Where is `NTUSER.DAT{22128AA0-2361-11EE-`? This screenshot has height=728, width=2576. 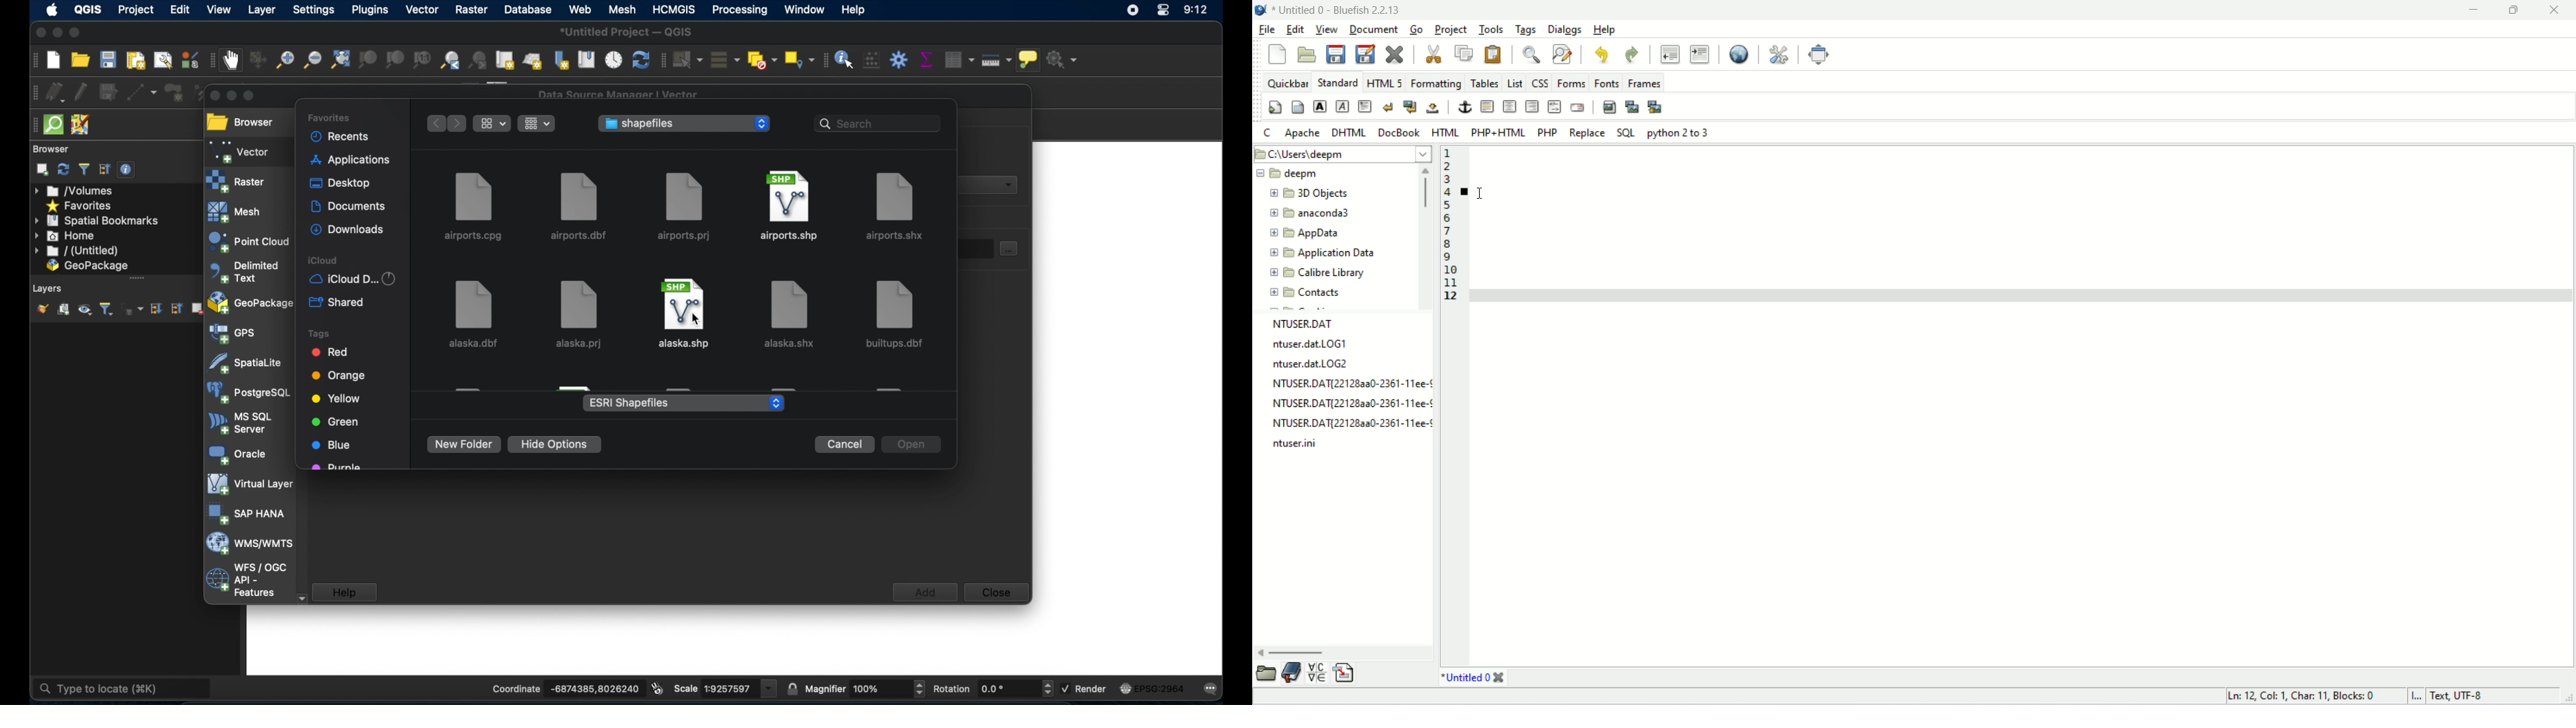
NTUSER.DAT{22128AA0-2361-11EE- is located at coordinates (1354, 406).